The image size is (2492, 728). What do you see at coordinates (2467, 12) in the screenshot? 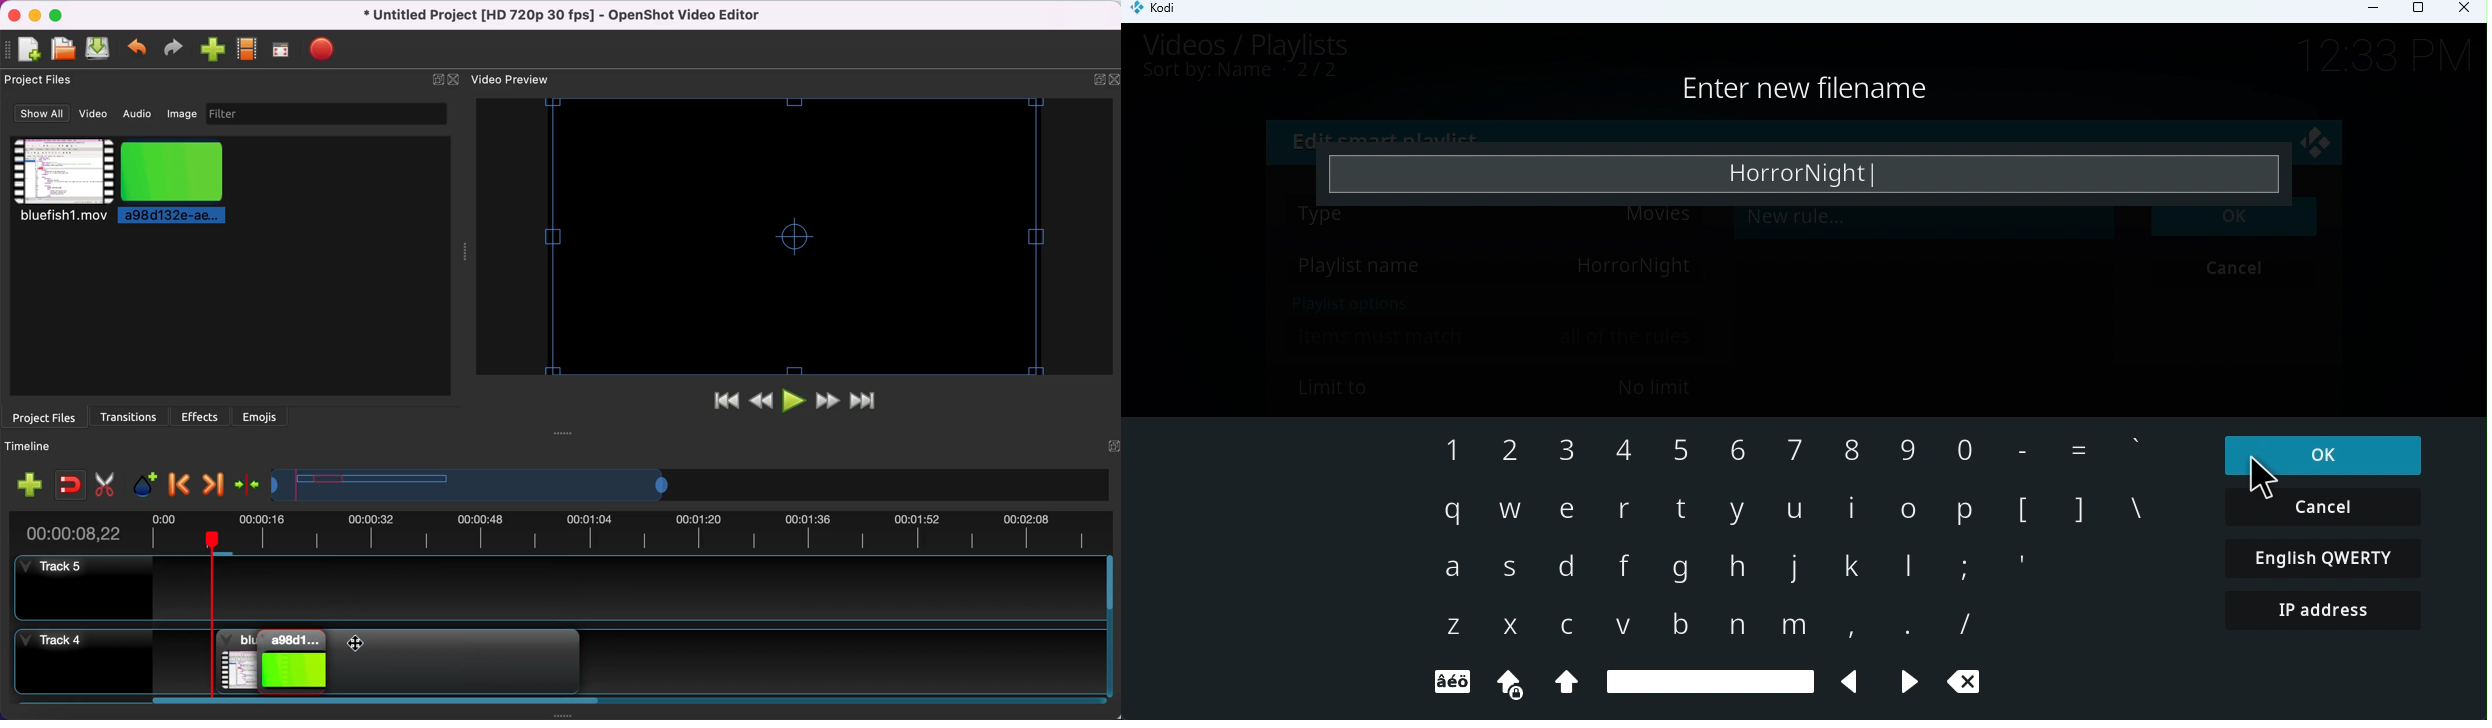
I see `Close` at bounding box center [2467, 12].